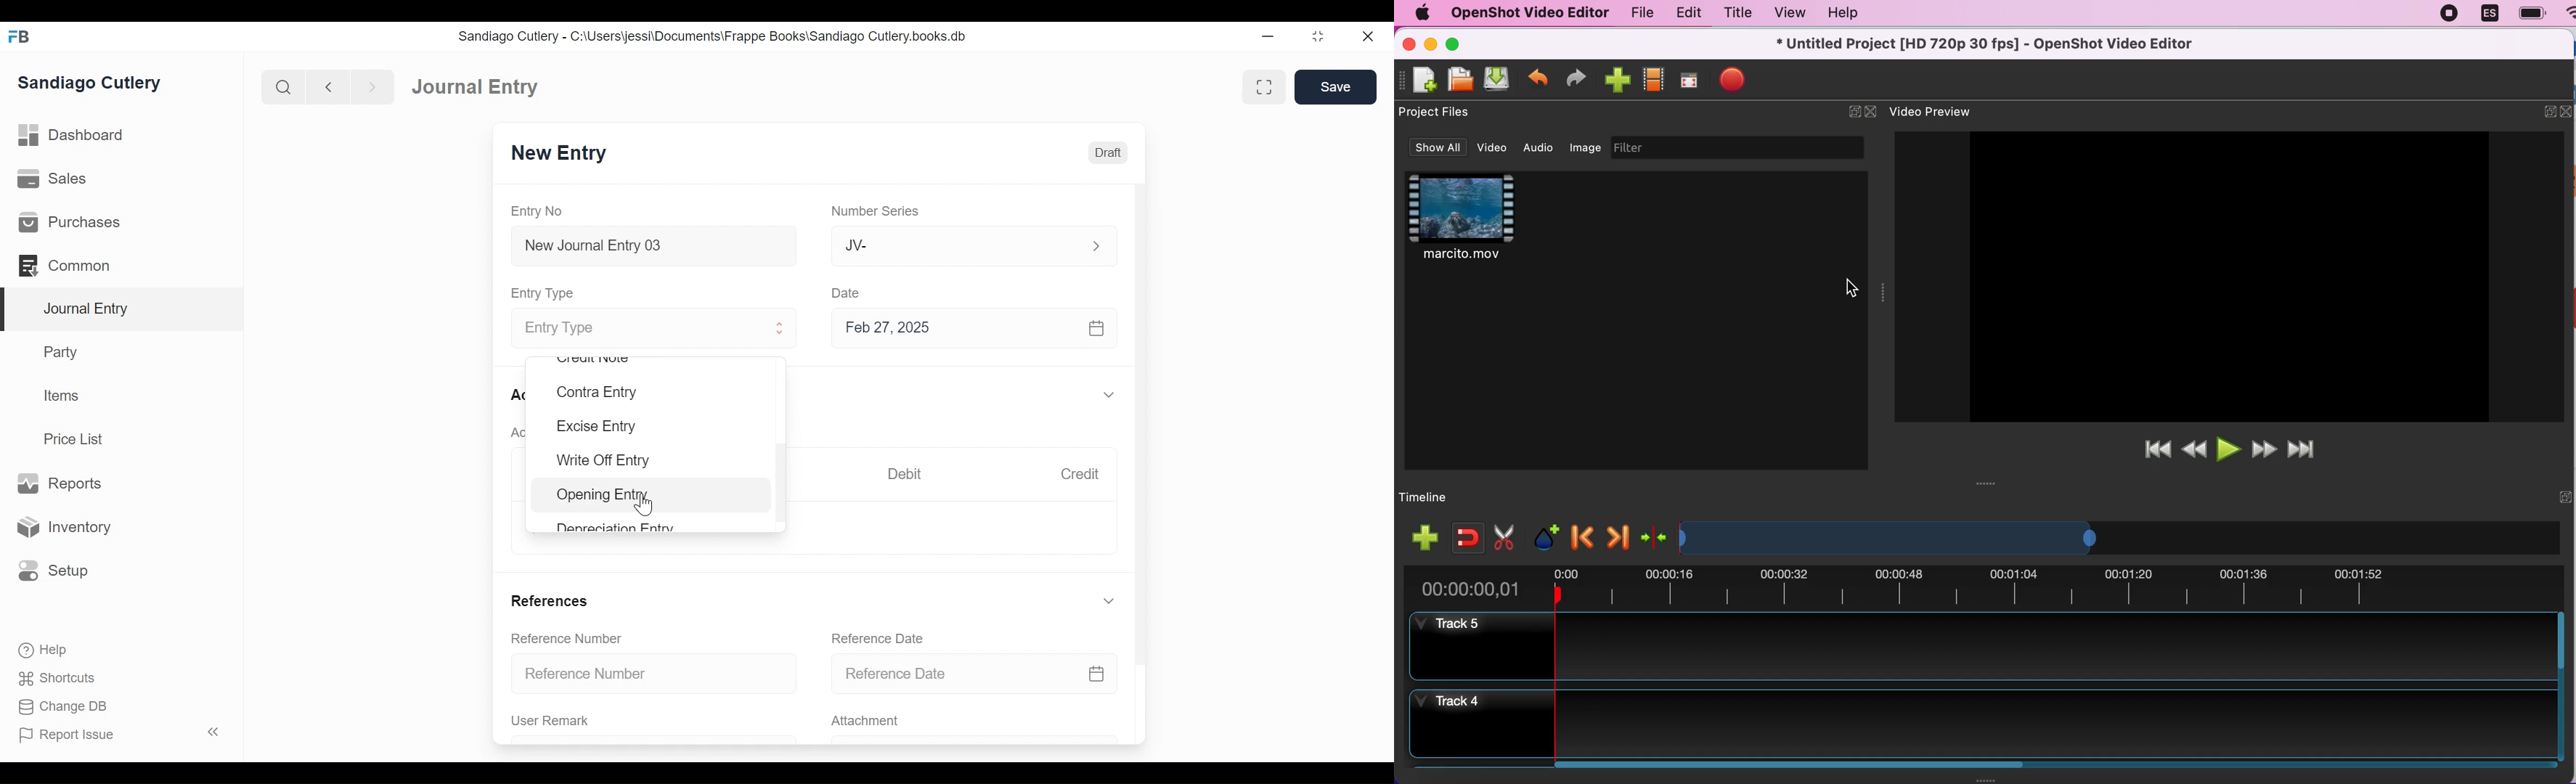  Describe the element at coordinates (848, 293) in the screenshot. I see `Date` at that location.